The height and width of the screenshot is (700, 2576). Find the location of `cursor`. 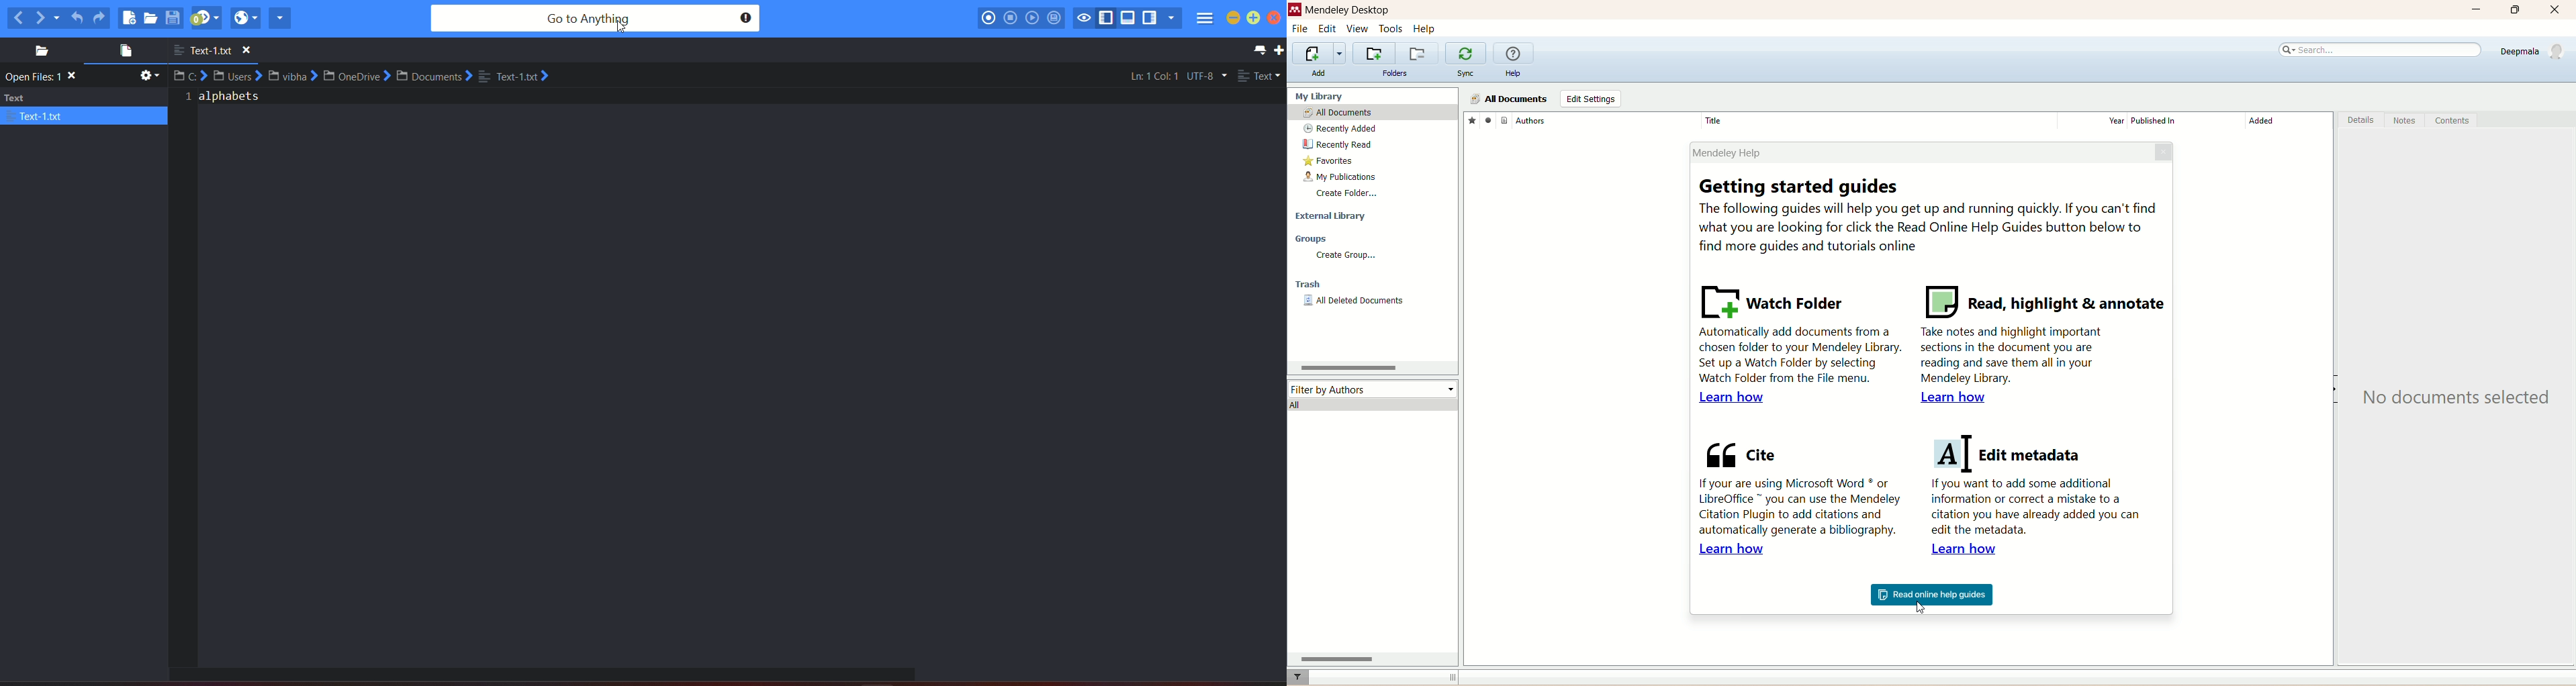

cursor is located at coordinates (1926, 608).